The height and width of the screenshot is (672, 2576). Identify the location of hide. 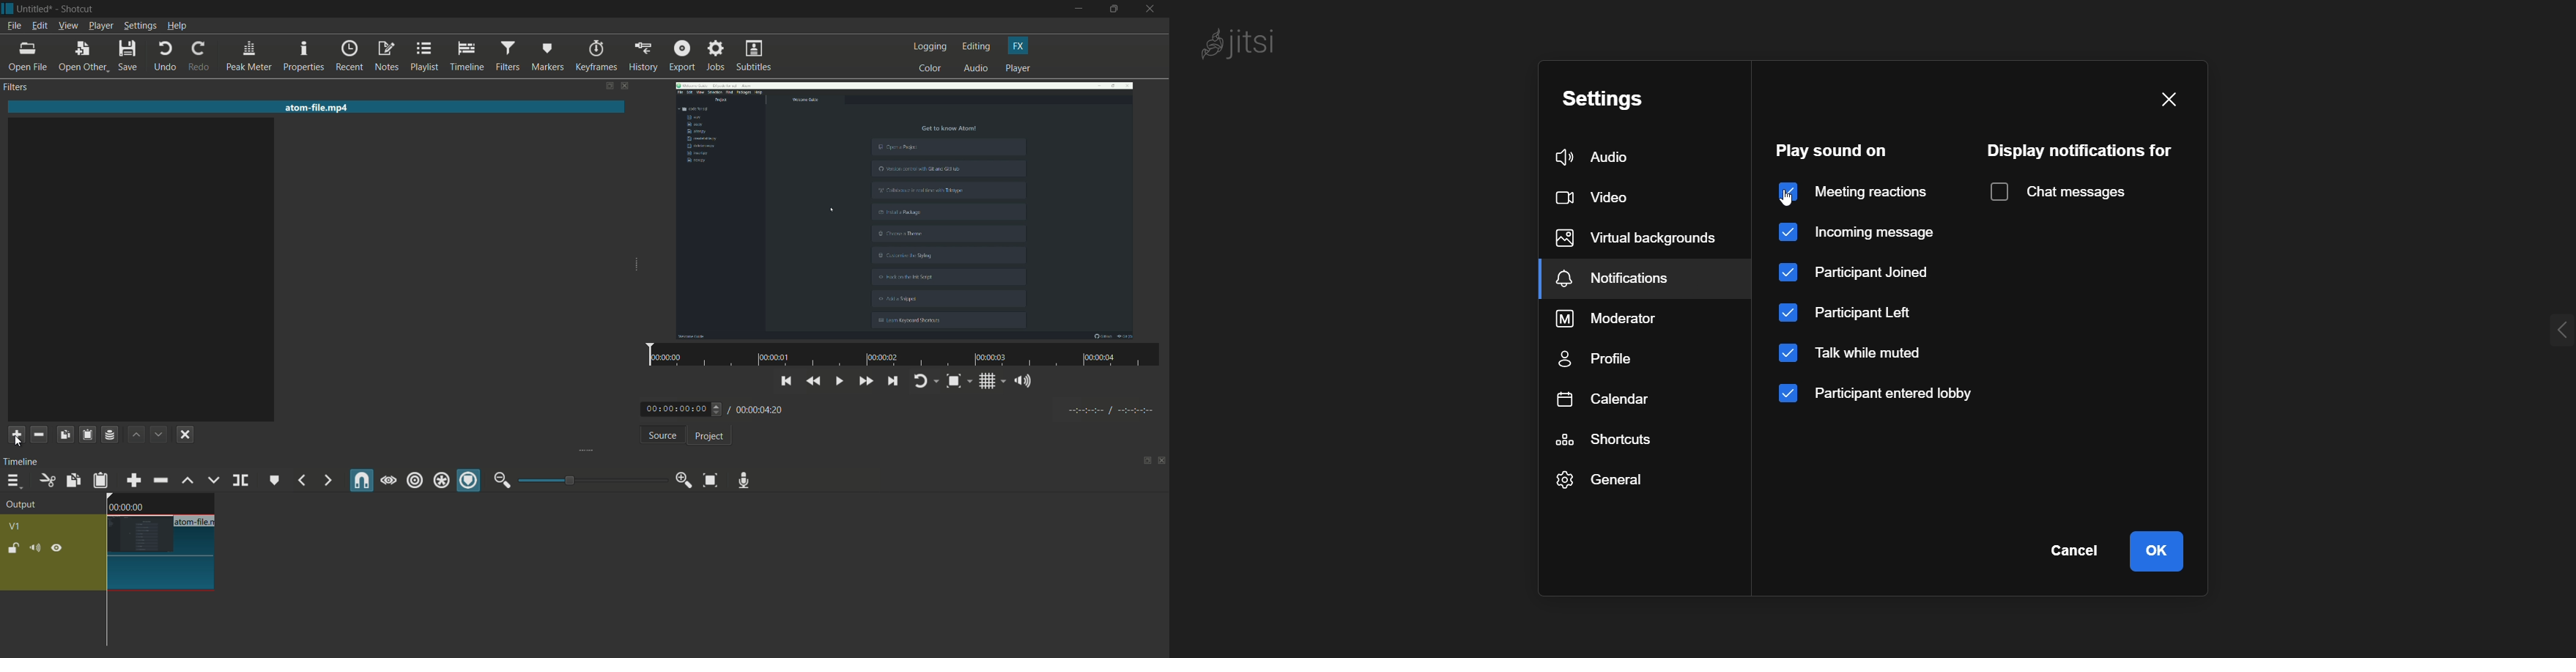
(57, 548).